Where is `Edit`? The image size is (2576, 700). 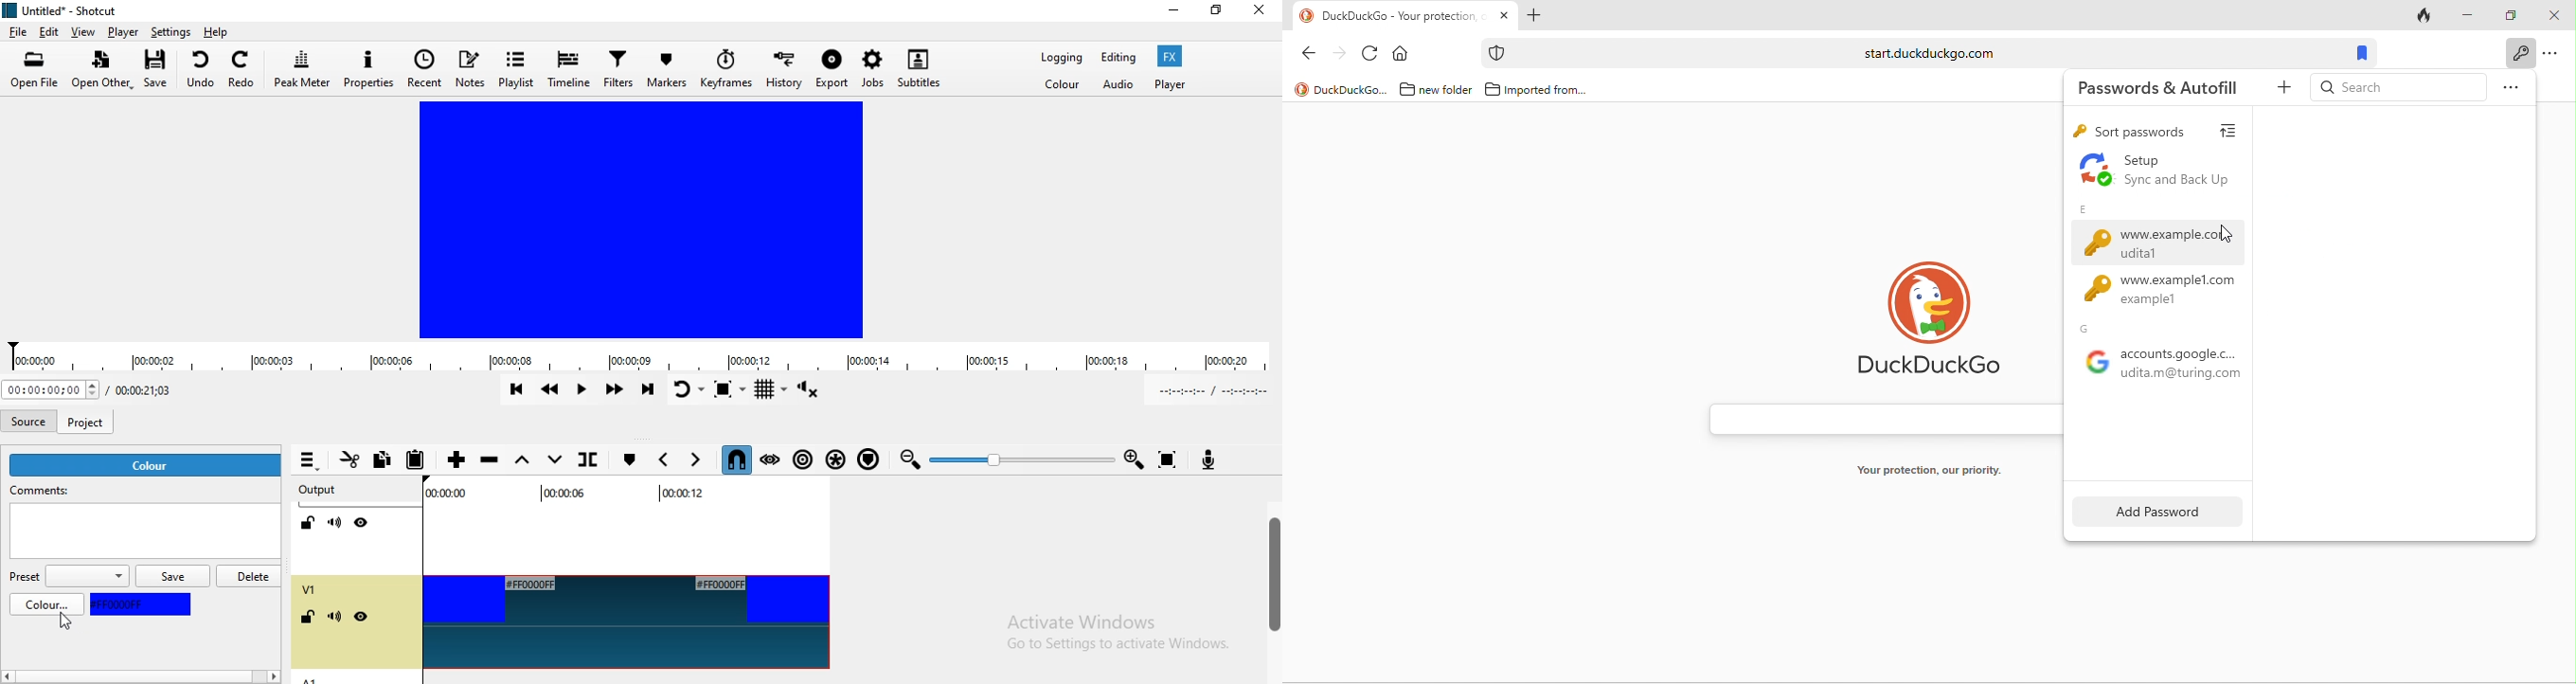
Edit is located at coordinates (50, 31).